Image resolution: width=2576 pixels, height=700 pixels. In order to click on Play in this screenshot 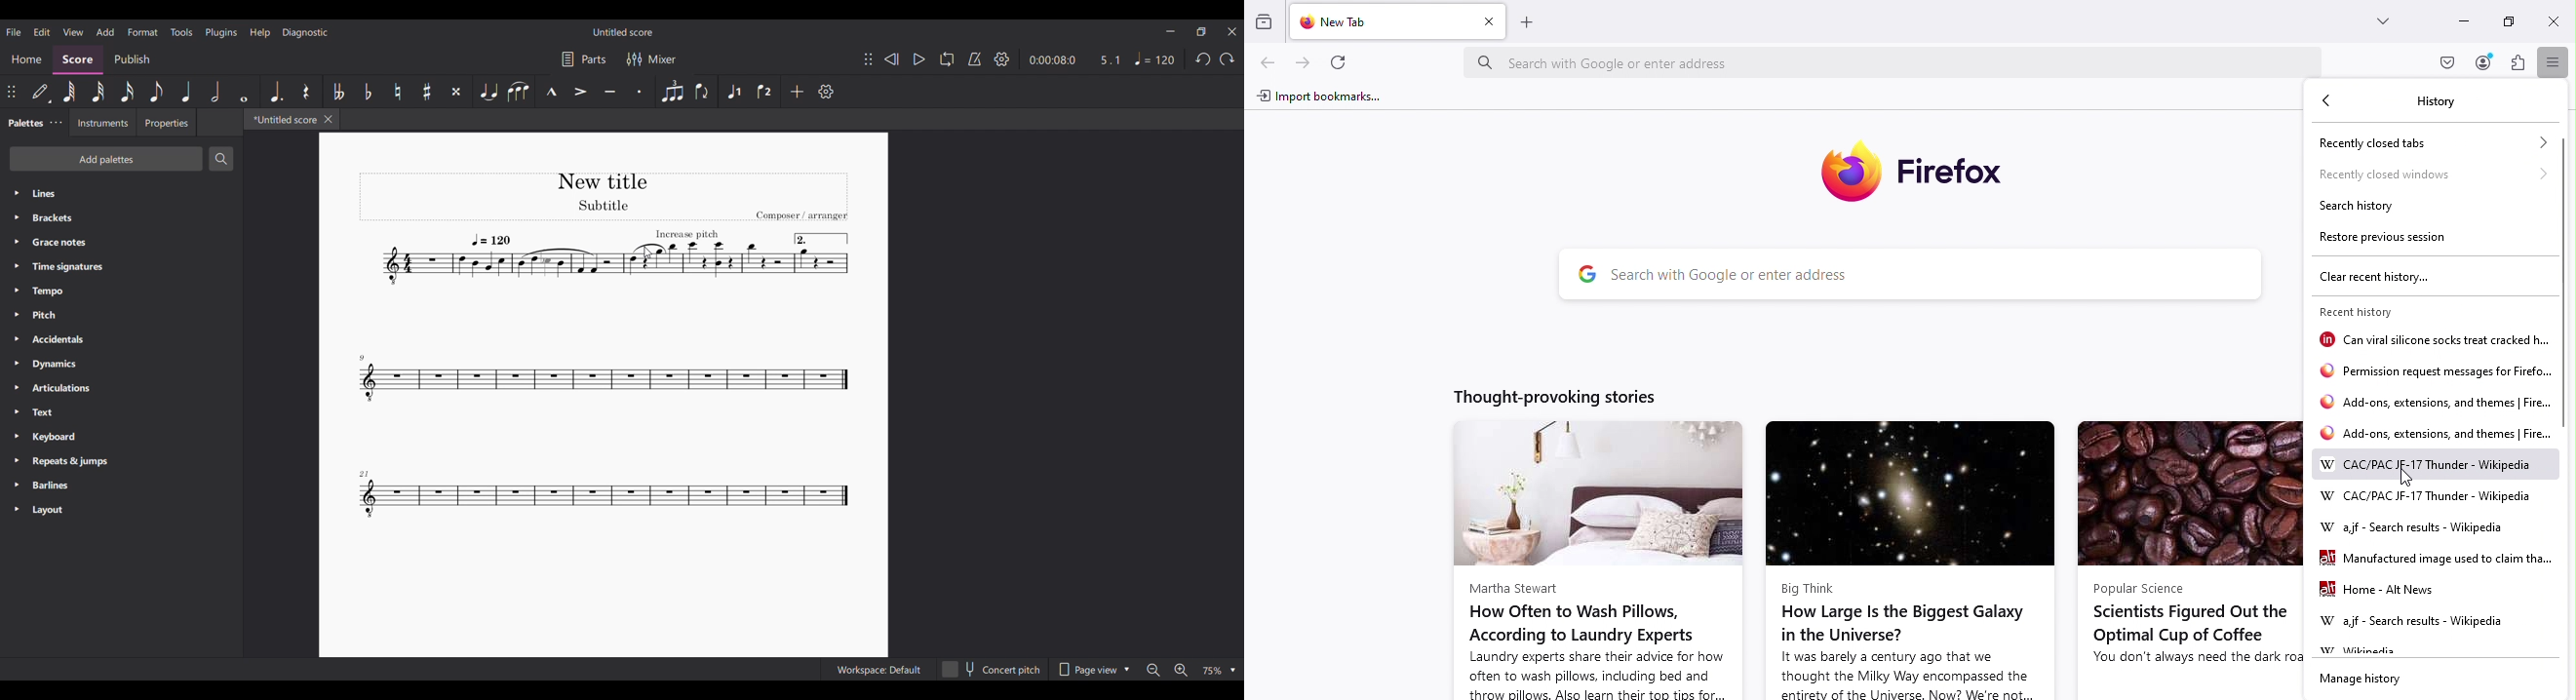, I will do `click(914, 59)`.